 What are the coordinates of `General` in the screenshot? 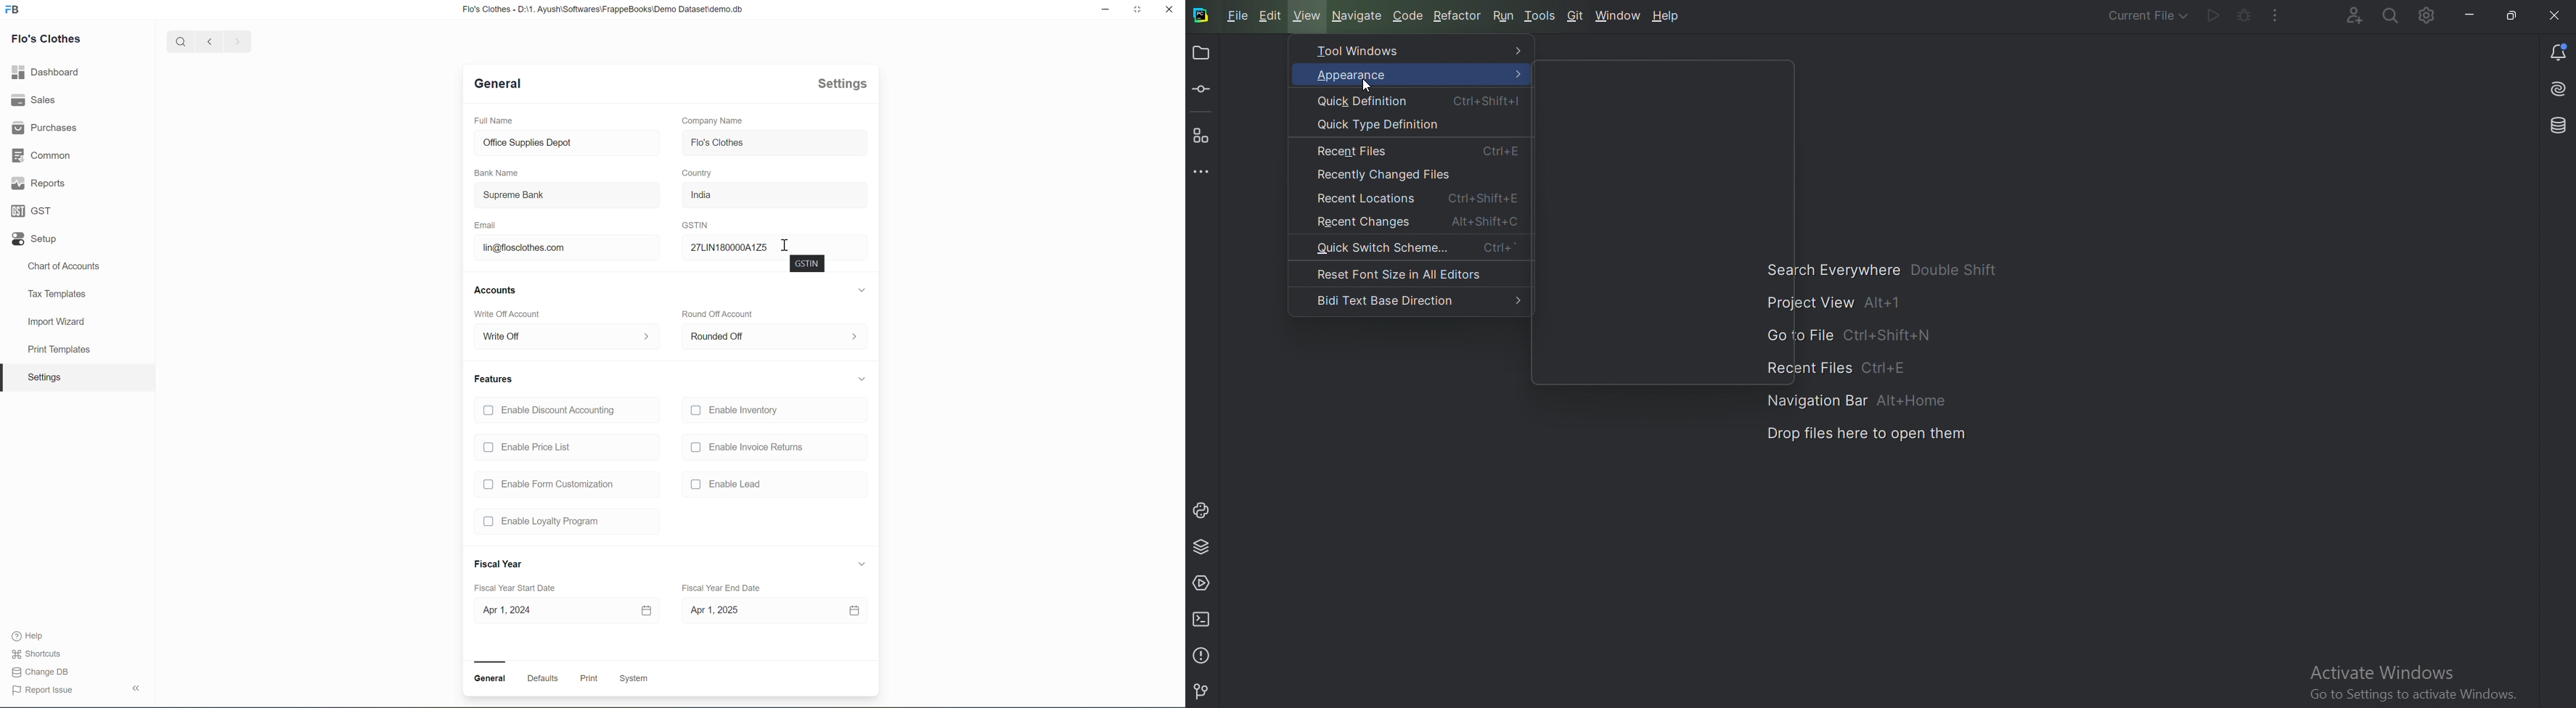 It's located at (495, 83).